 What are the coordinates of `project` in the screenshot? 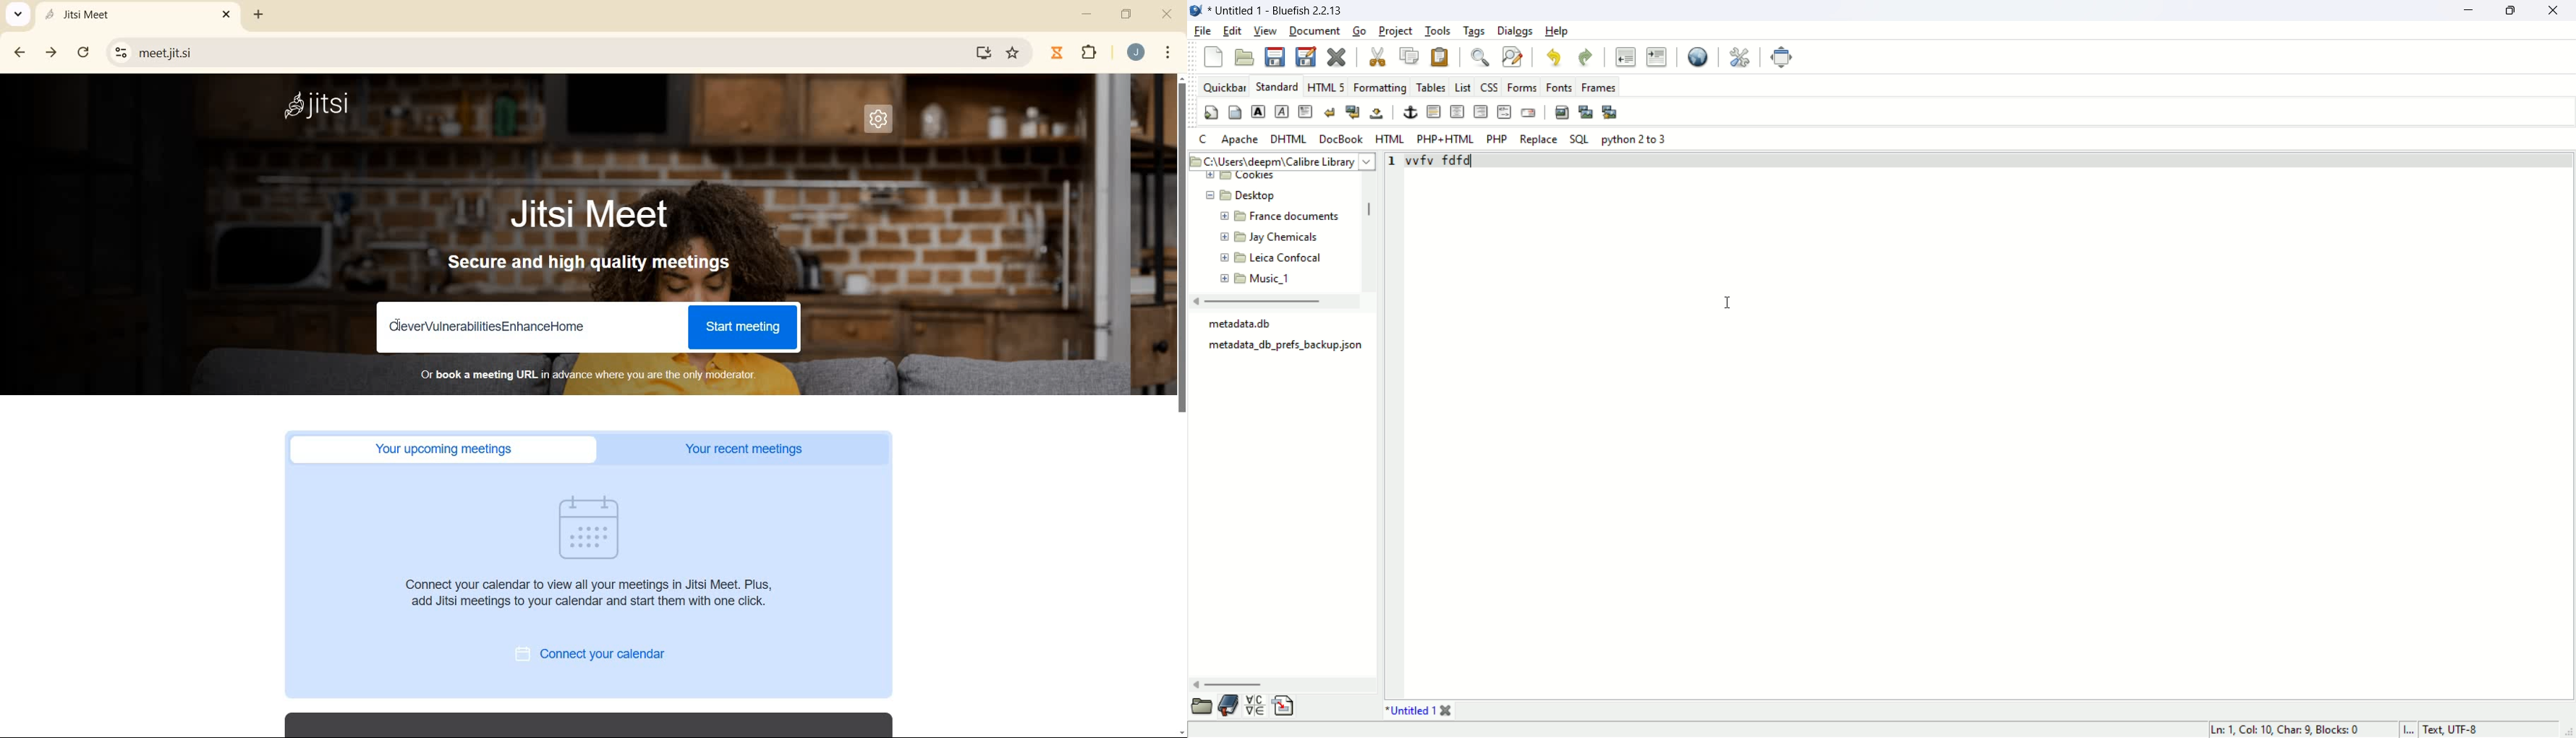 It's located at (1395, 32).